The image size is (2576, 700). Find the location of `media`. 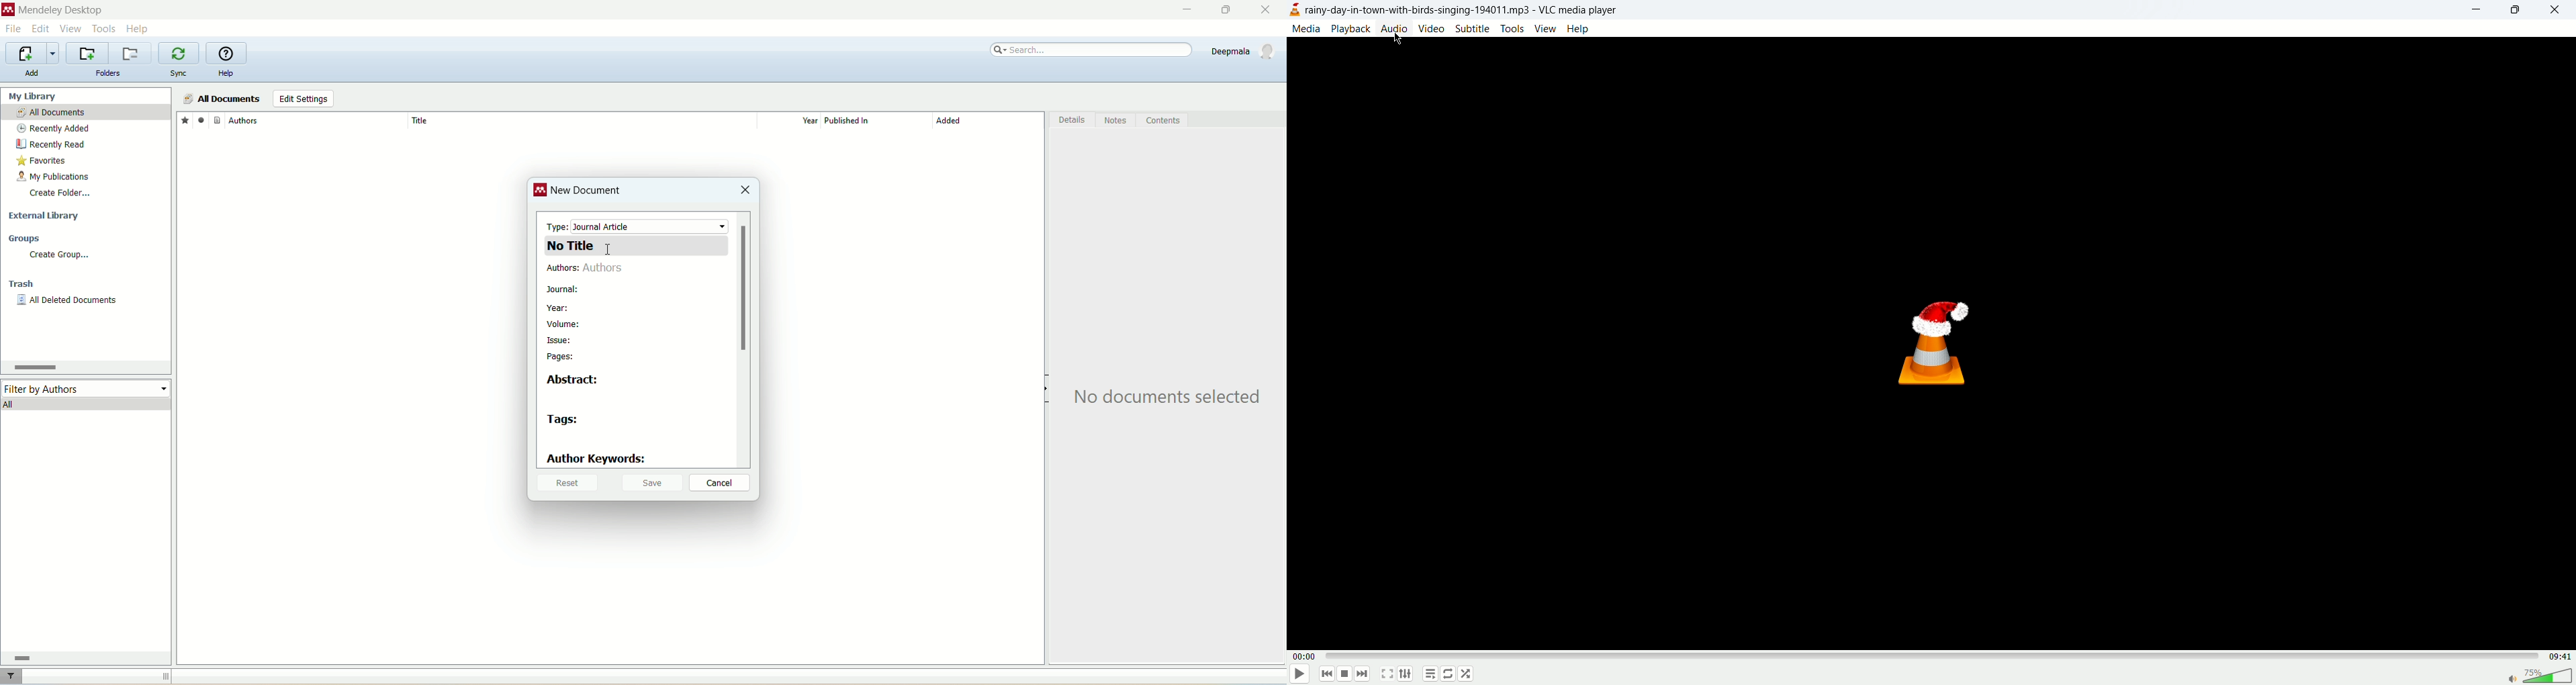

media is located at coordinates (1306, 30).